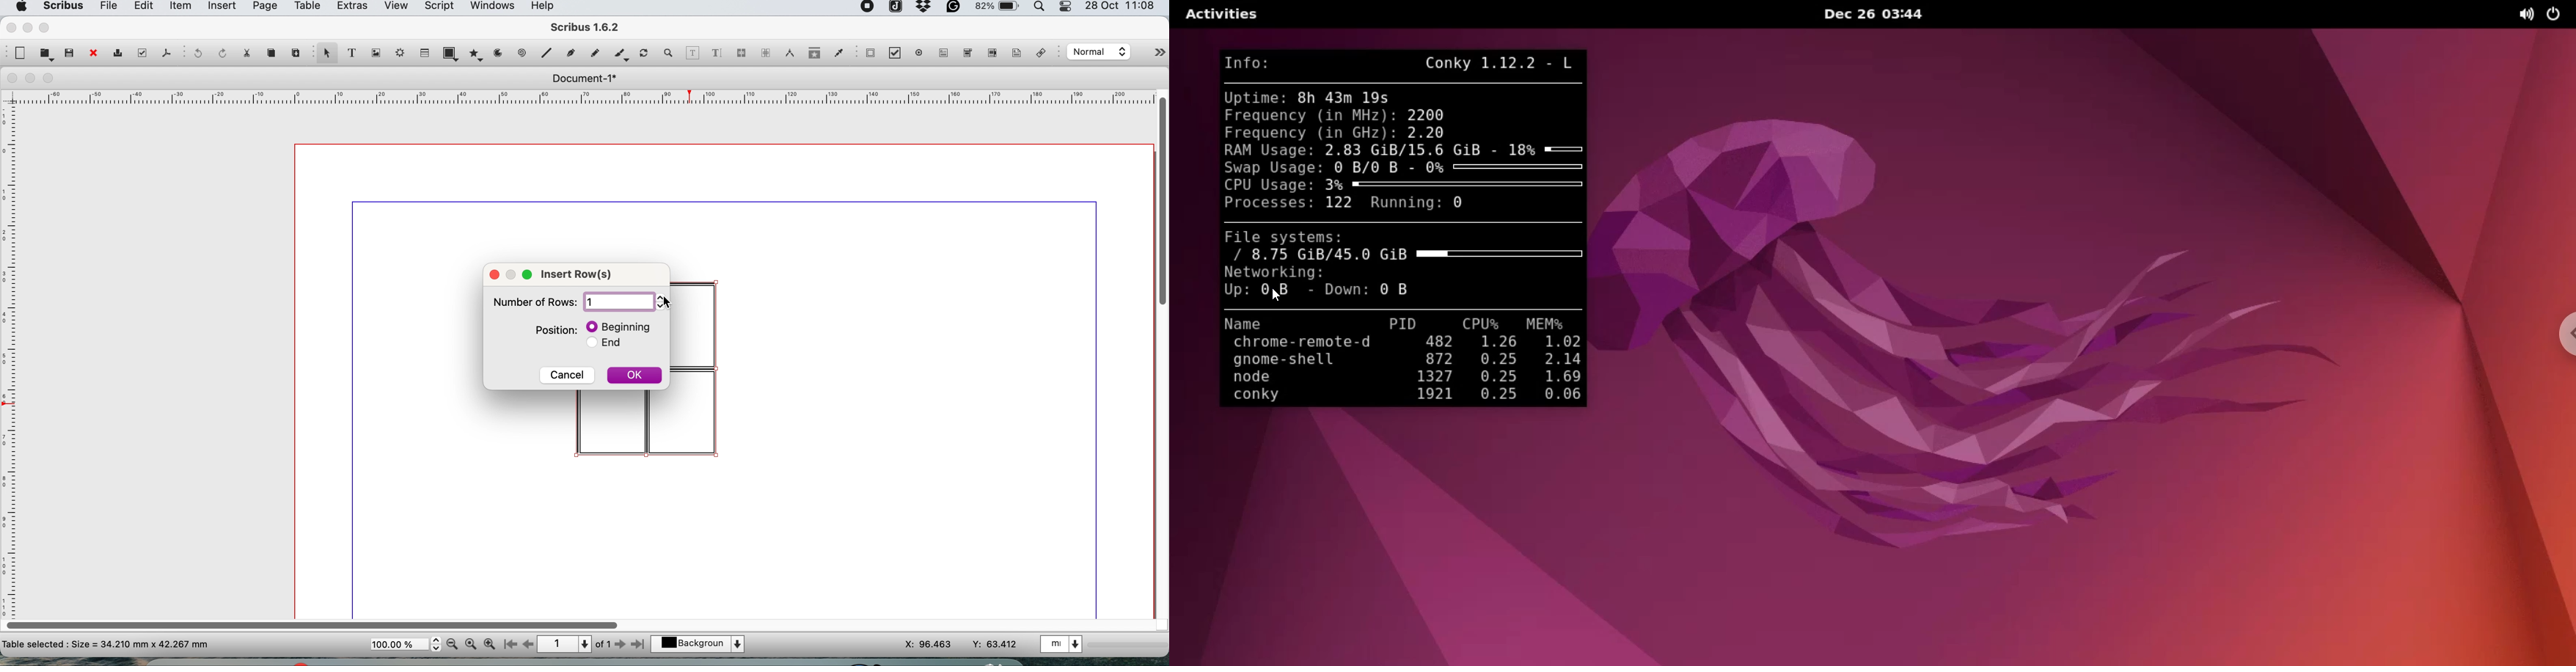  I want to click on calligraphic line, so click(620, 55).